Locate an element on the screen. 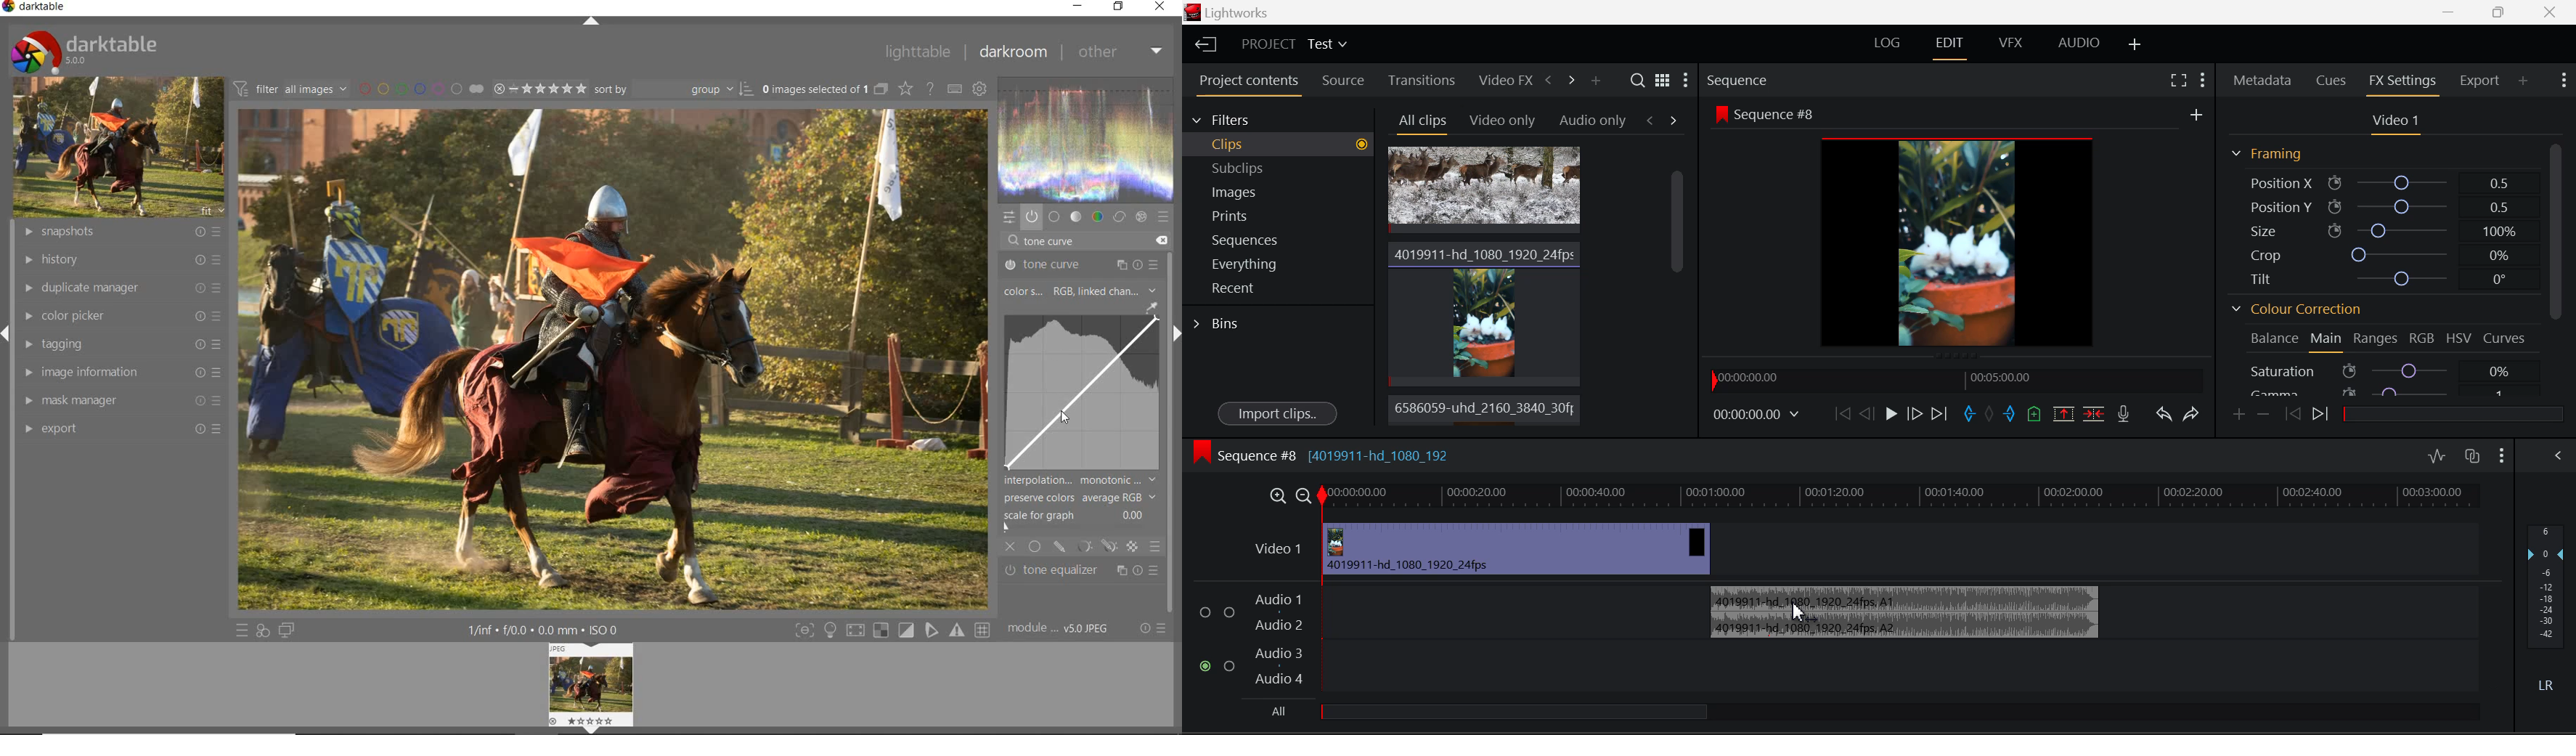  uniformly is located at coordinates (1036, 546).